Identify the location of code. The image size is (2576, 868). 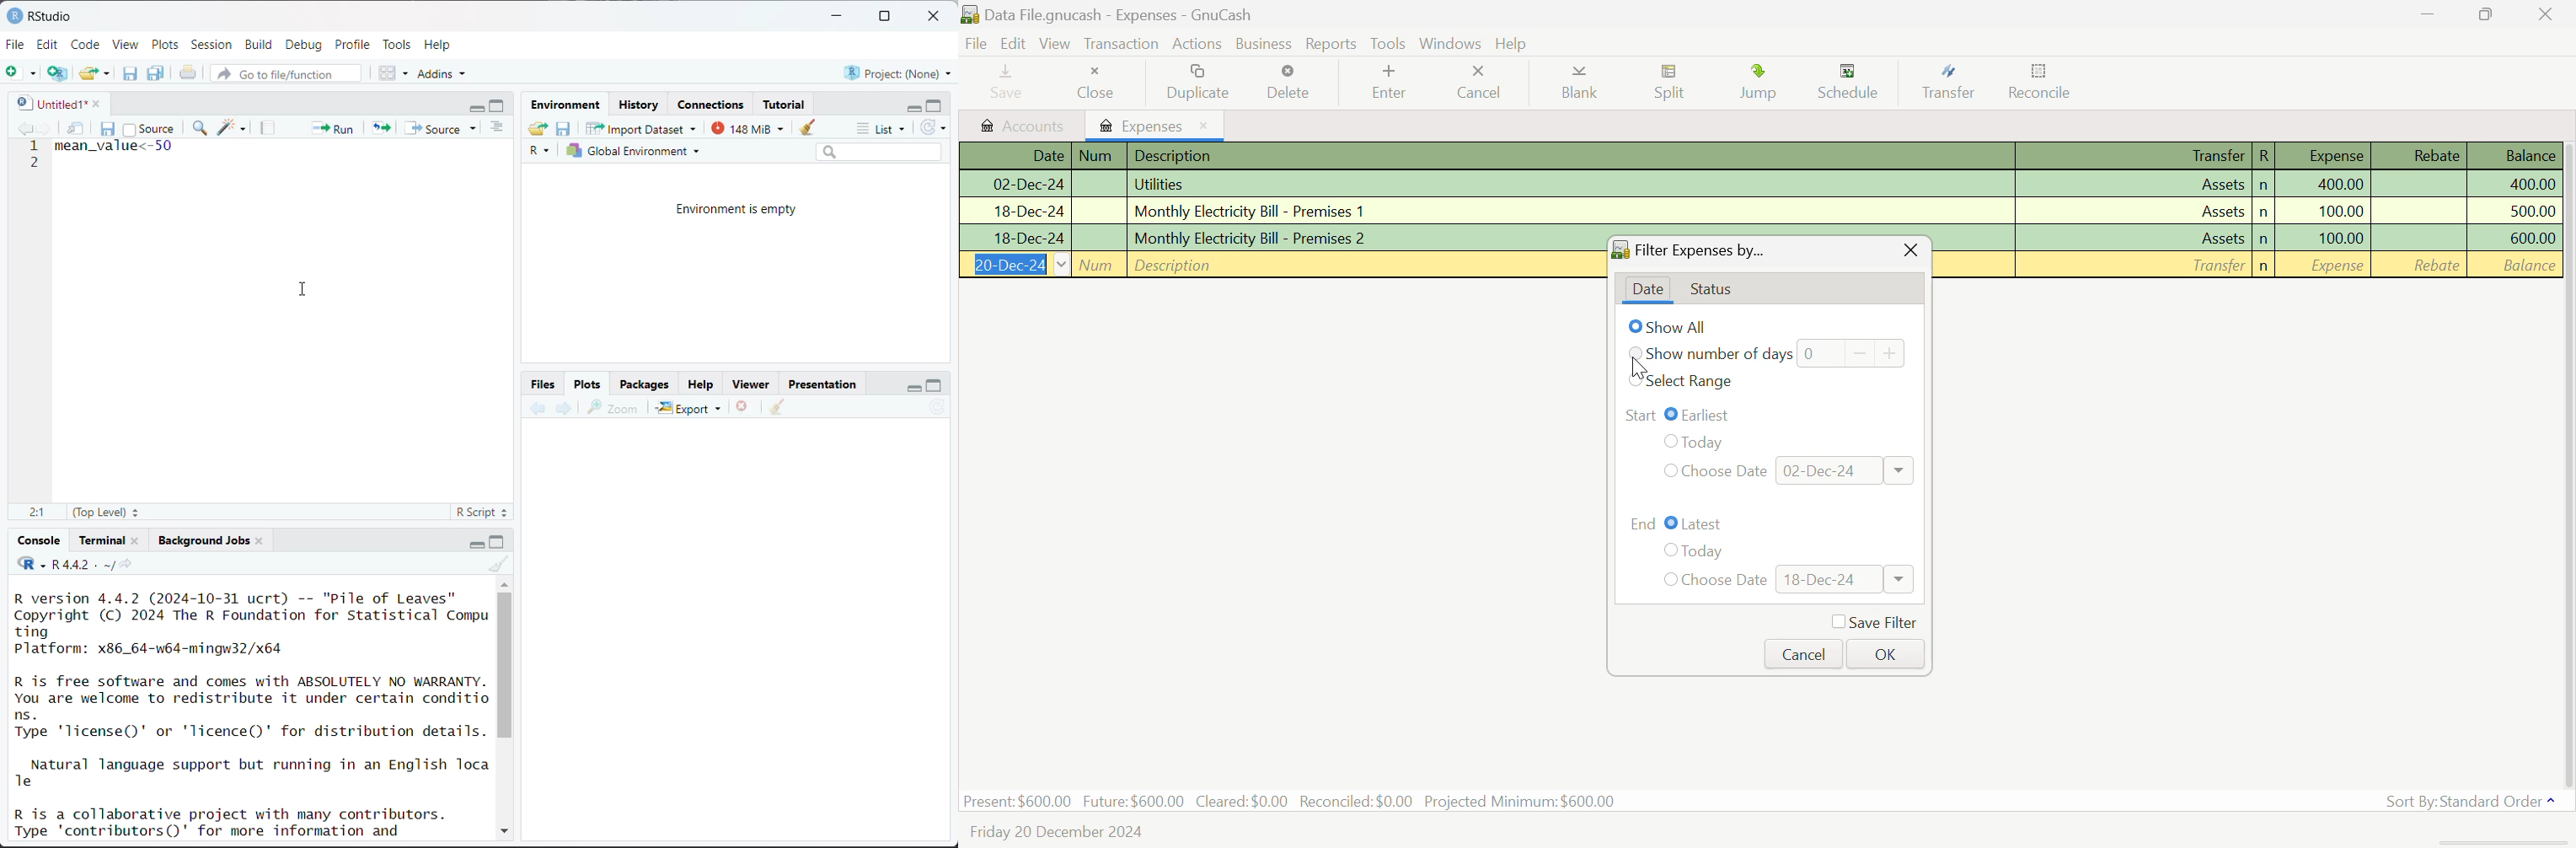
(31, 564).